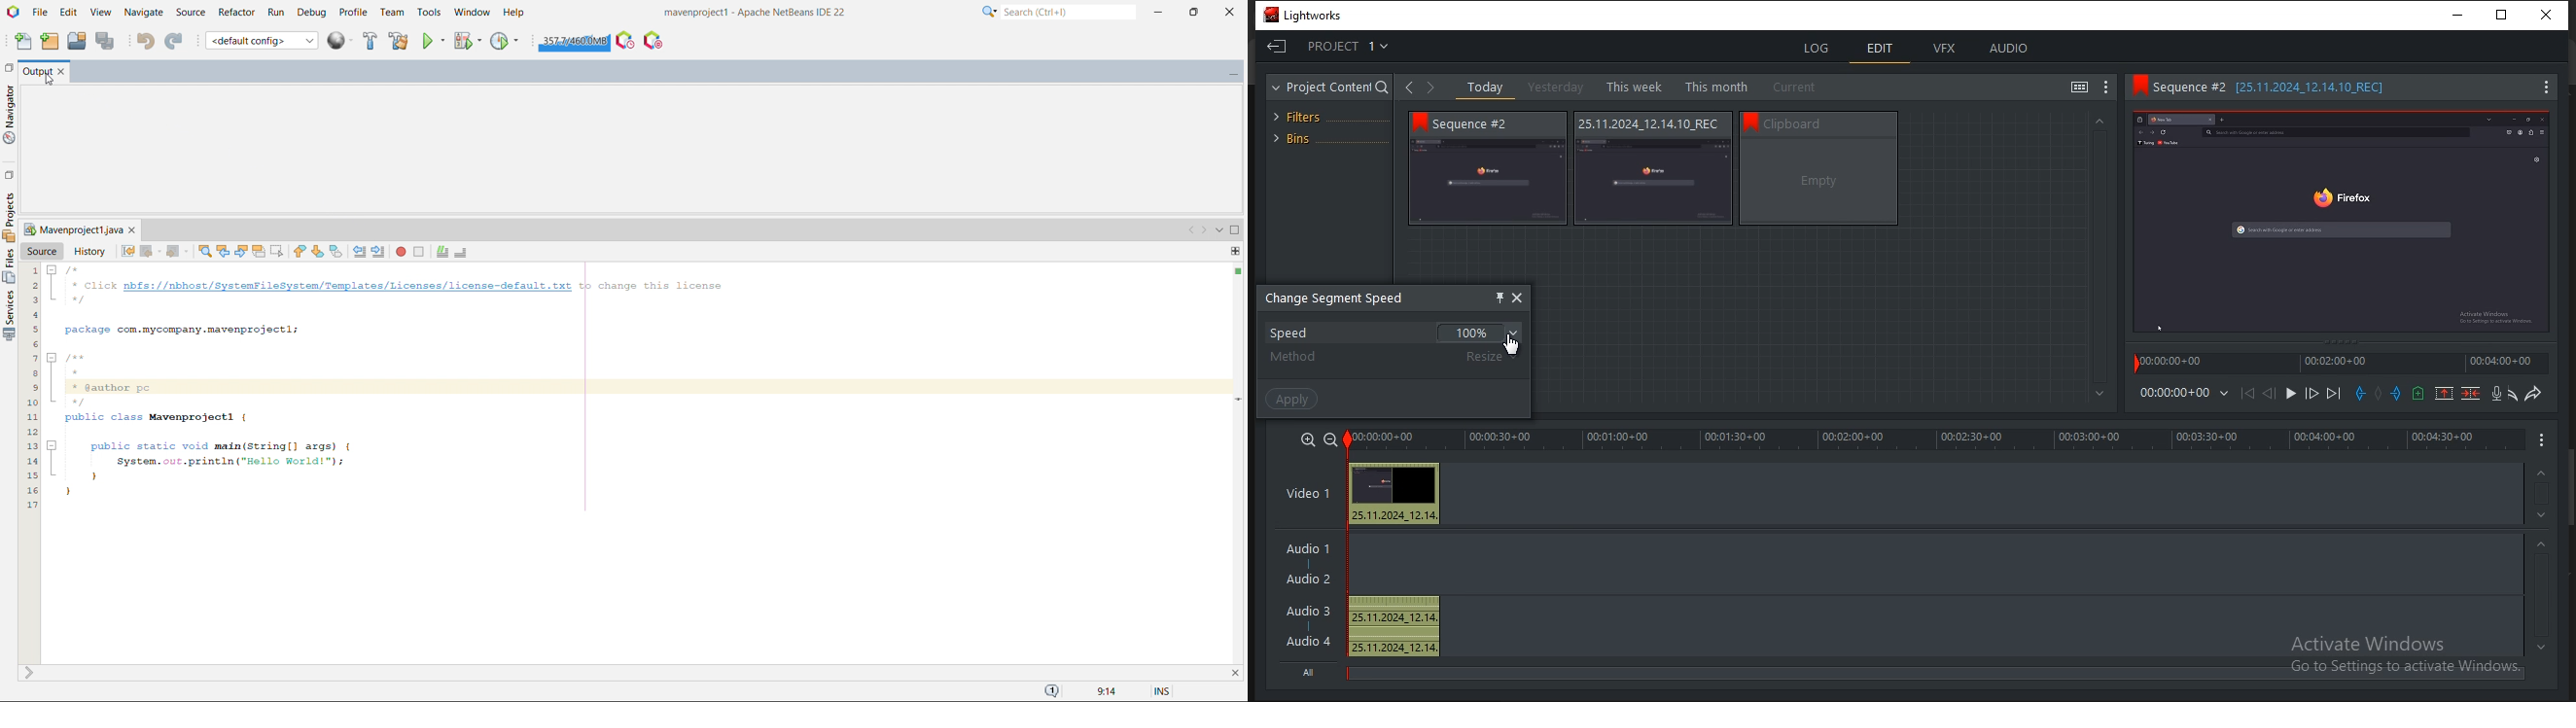 The width and height of the screenshot is (2576, 728). I want to click on notification, so click(1053, 692).